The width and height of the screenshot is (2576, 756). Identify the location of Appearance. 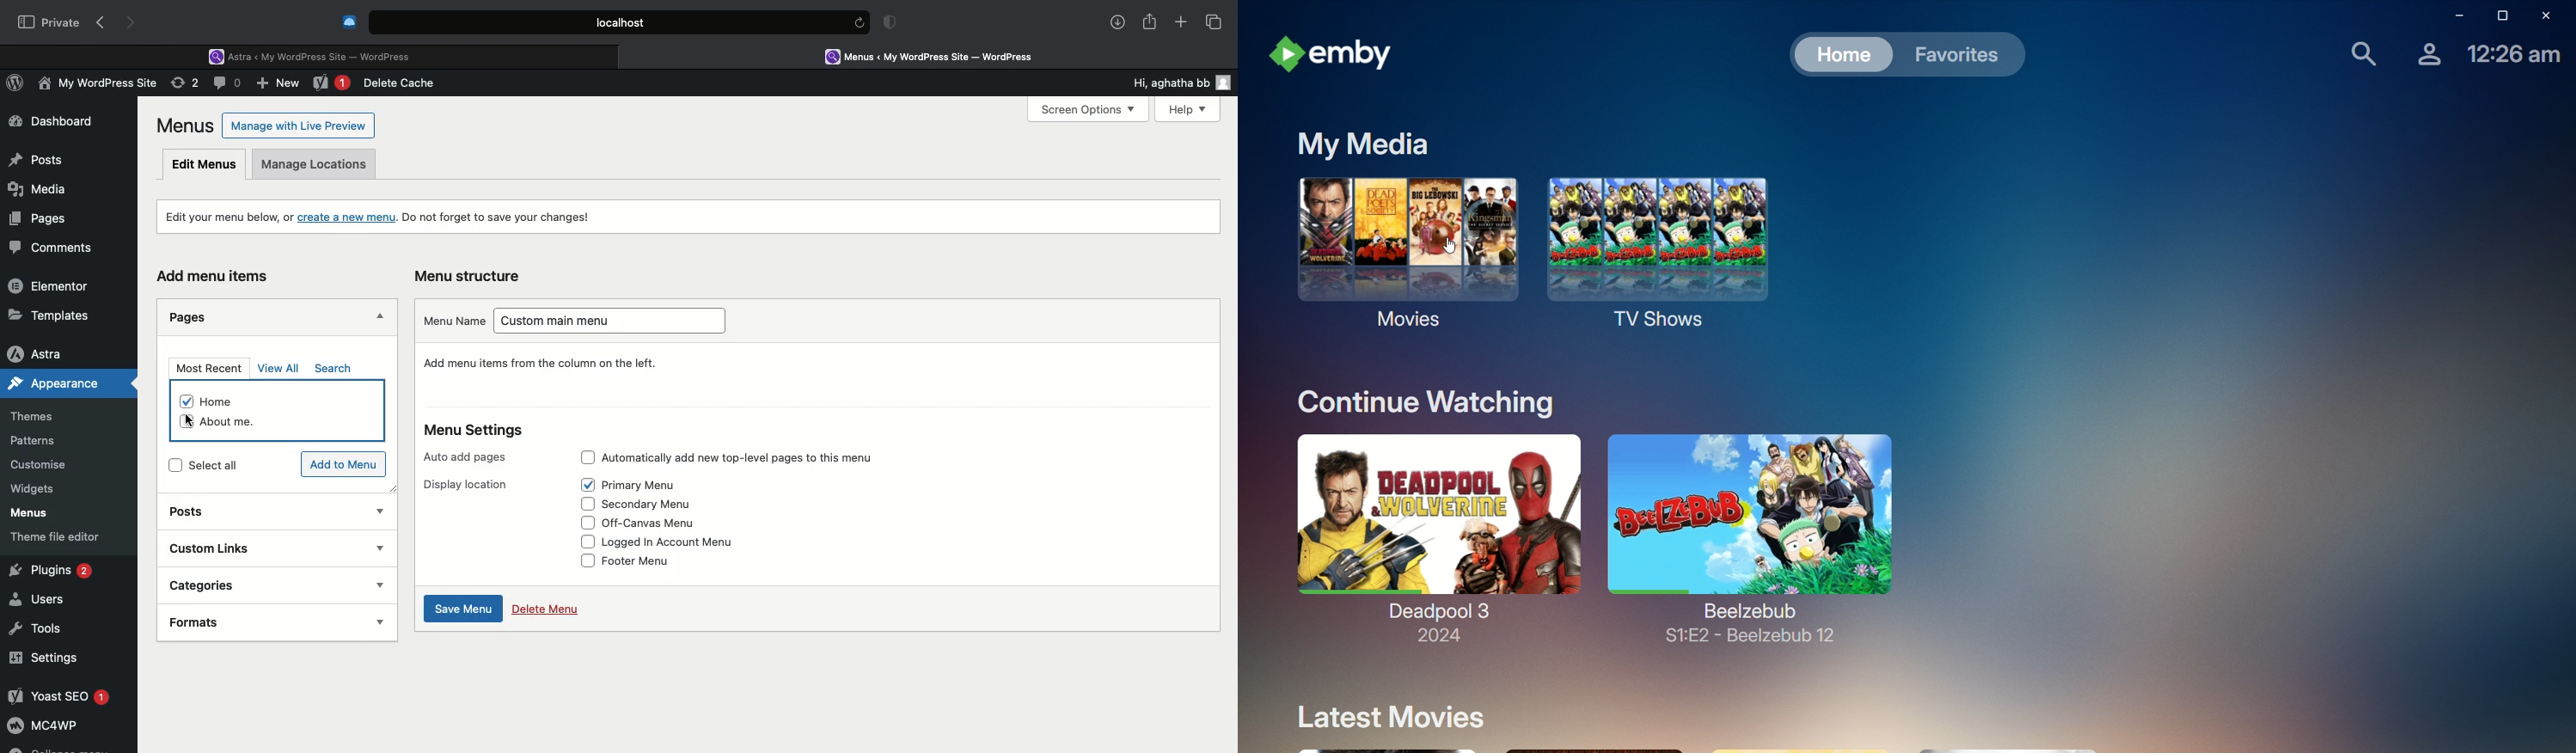
(70, 383).